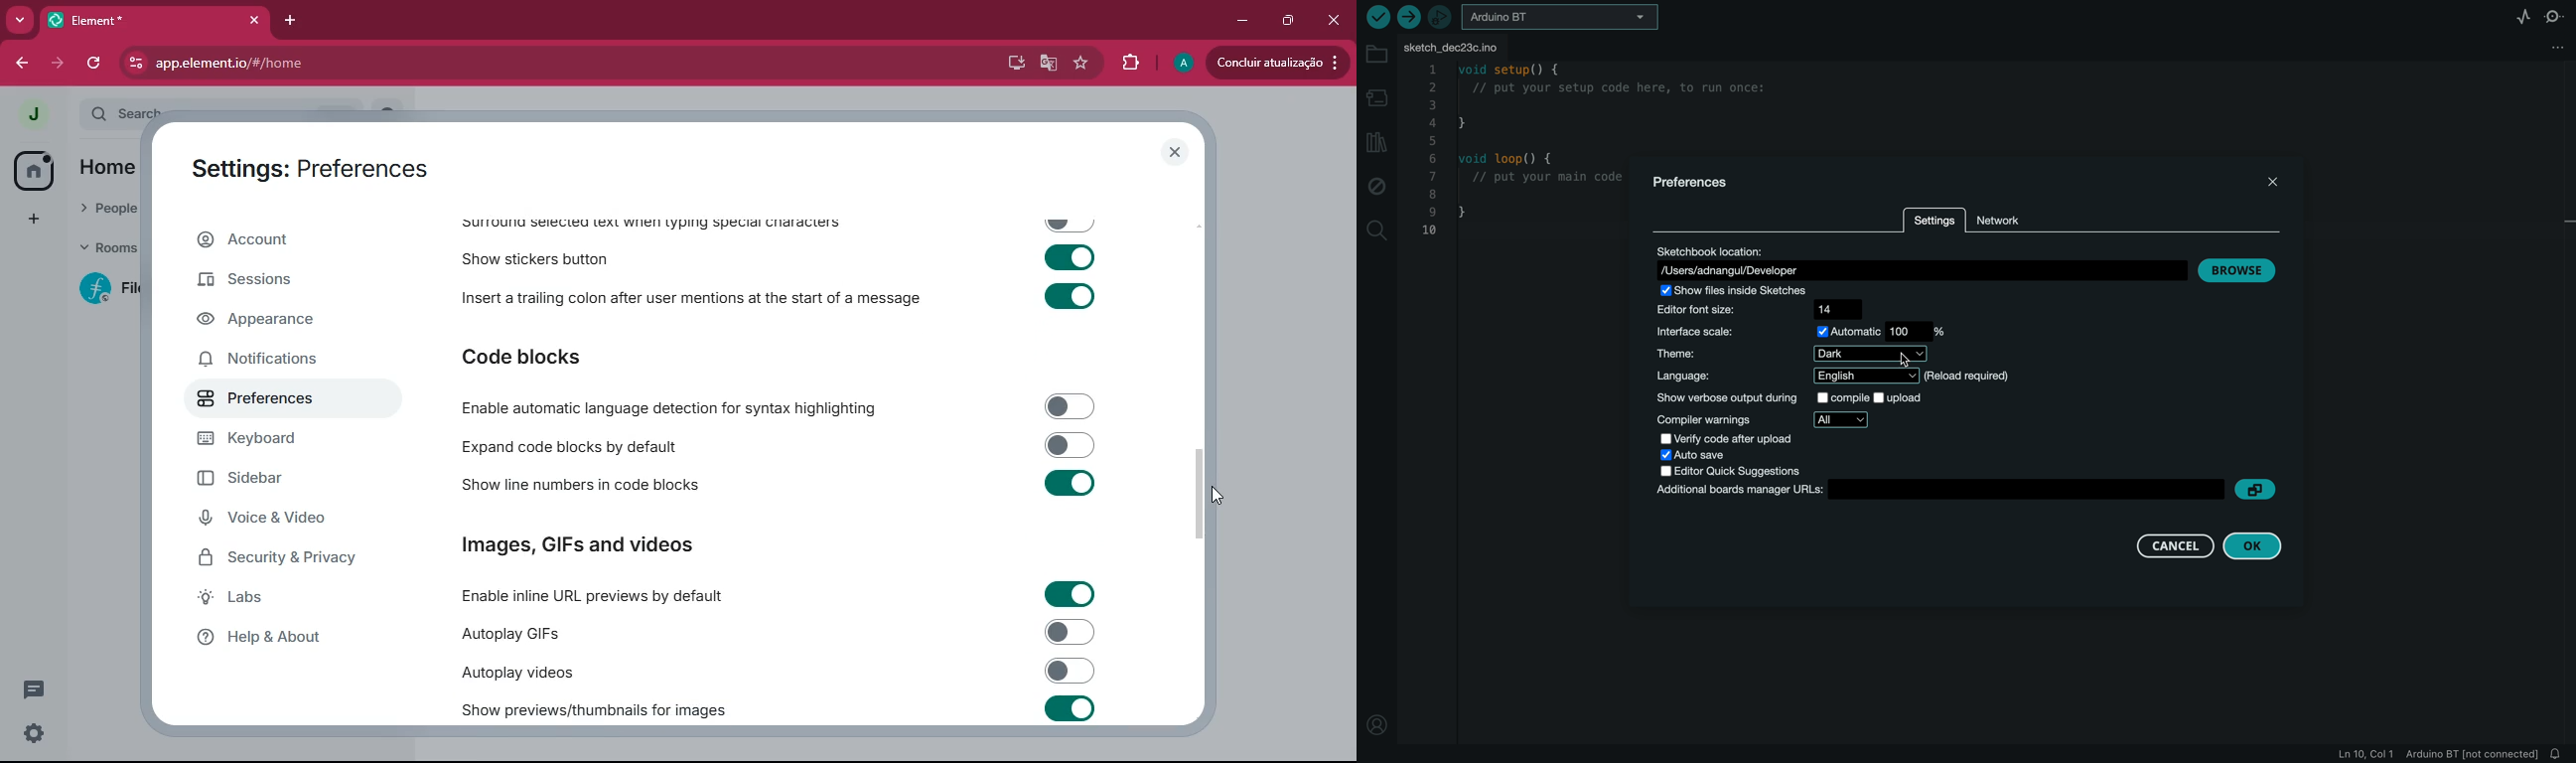 This screenshot has width=2576, height=784. I want to click on sidebar , so click(282, 481).